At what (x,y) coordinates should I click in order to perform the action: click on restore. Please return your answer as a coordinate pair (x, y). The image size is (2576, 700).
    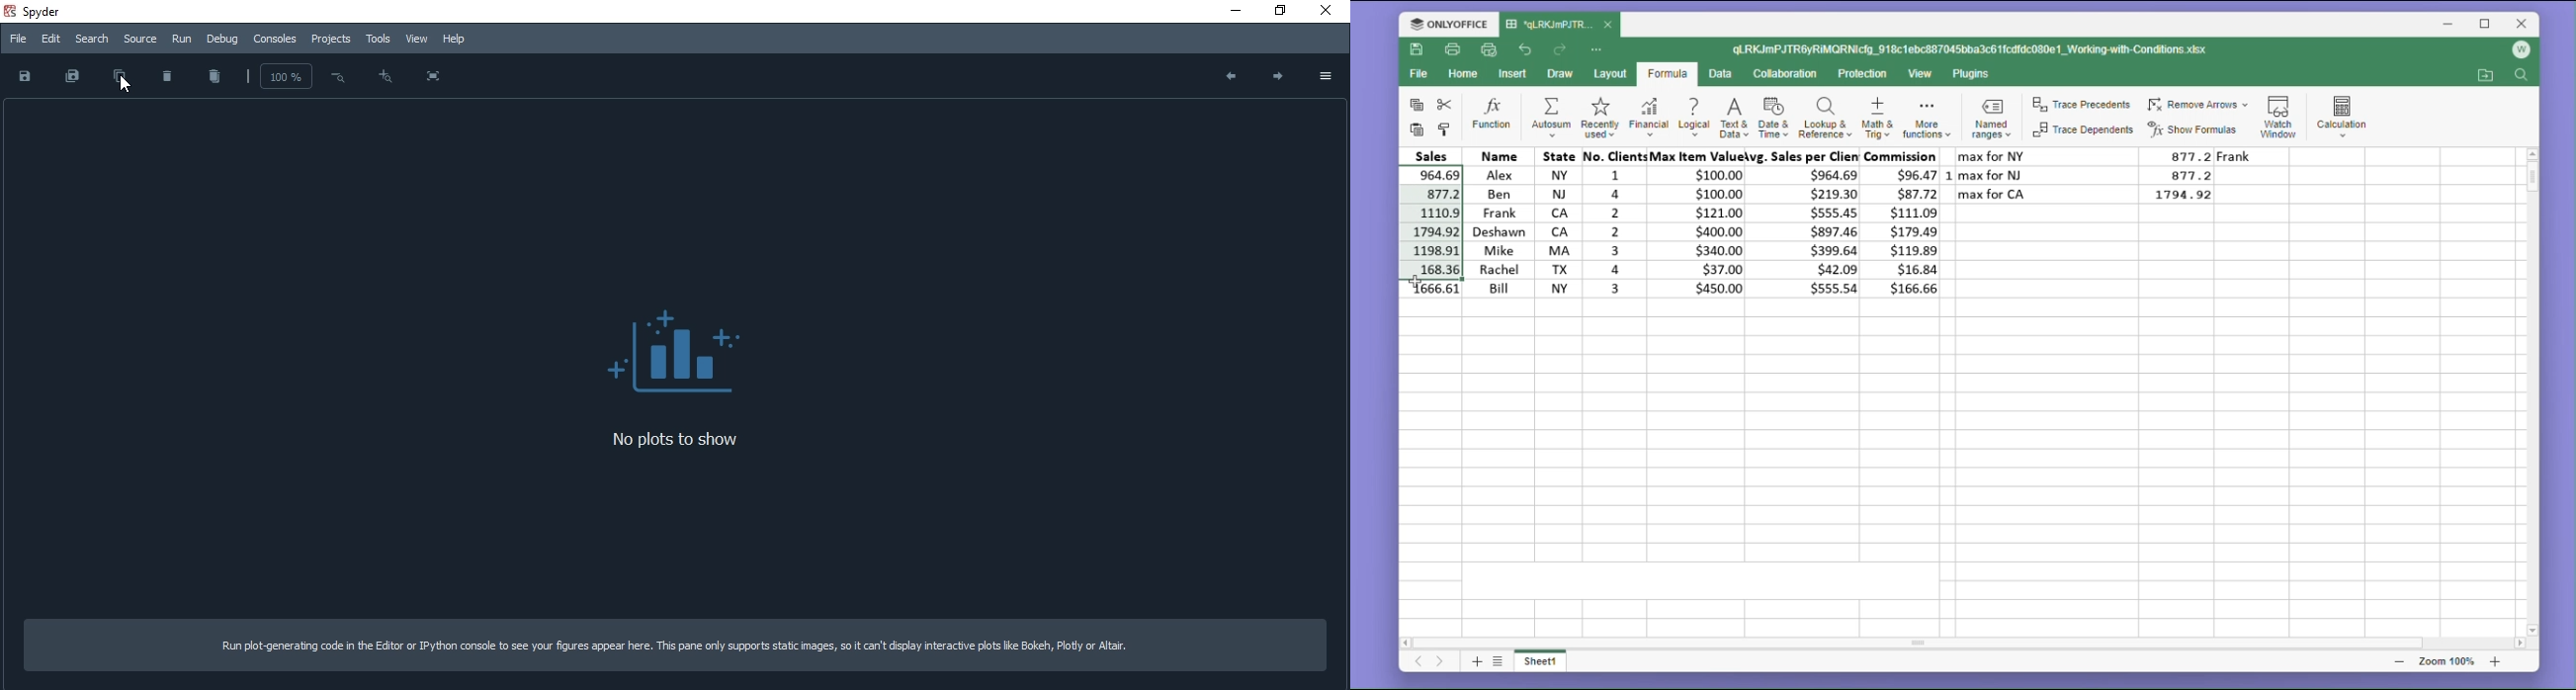
    Looking at the image, I should click on (1276, 11).